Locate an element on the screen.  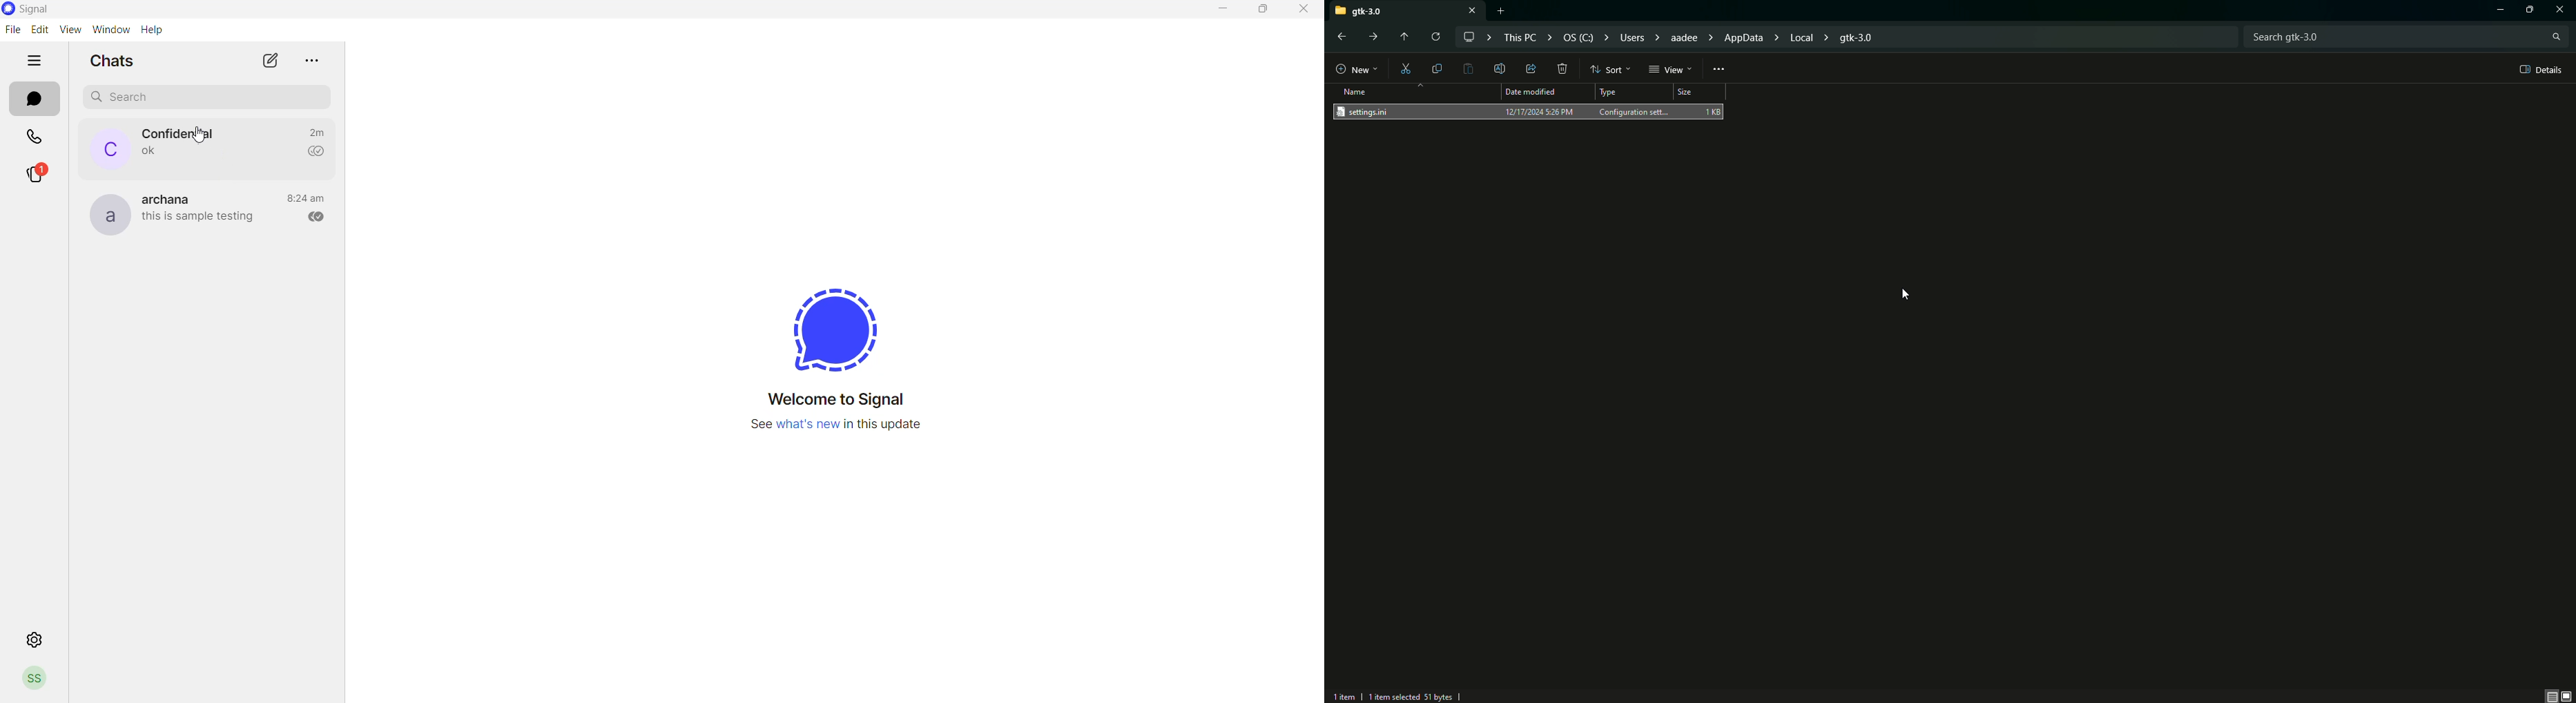
Sort is located at coordinates (1609, 70).